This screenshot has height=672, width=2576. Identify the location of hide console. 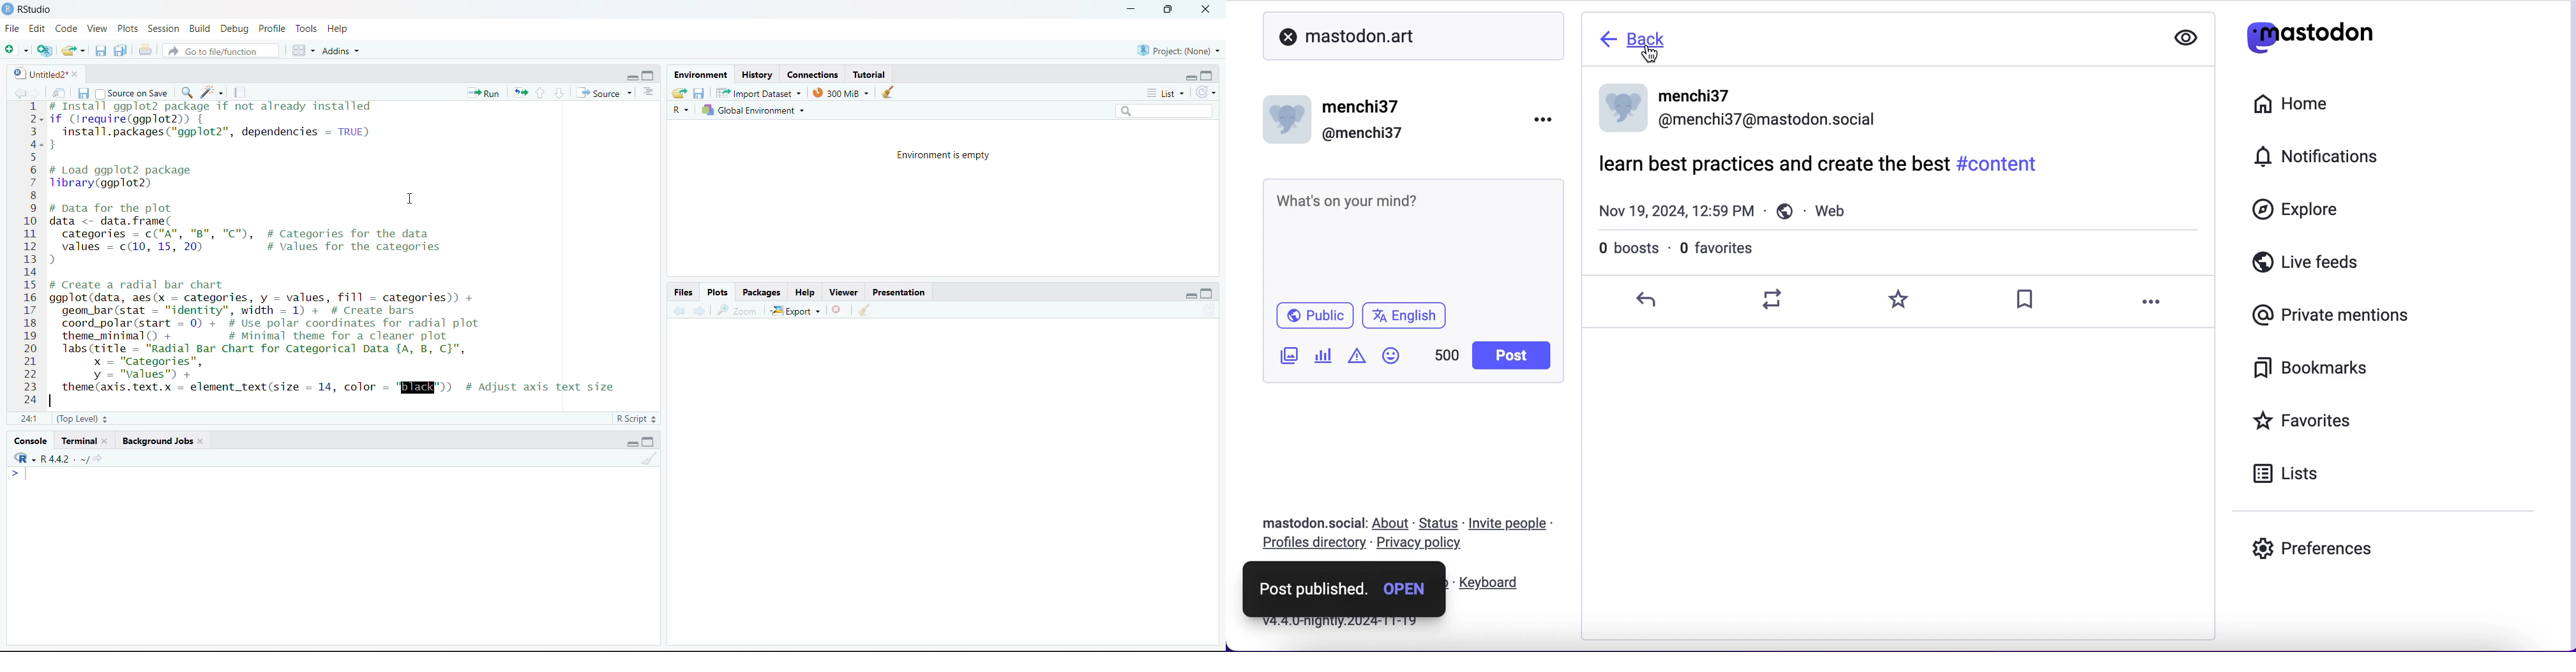
(650, 77).